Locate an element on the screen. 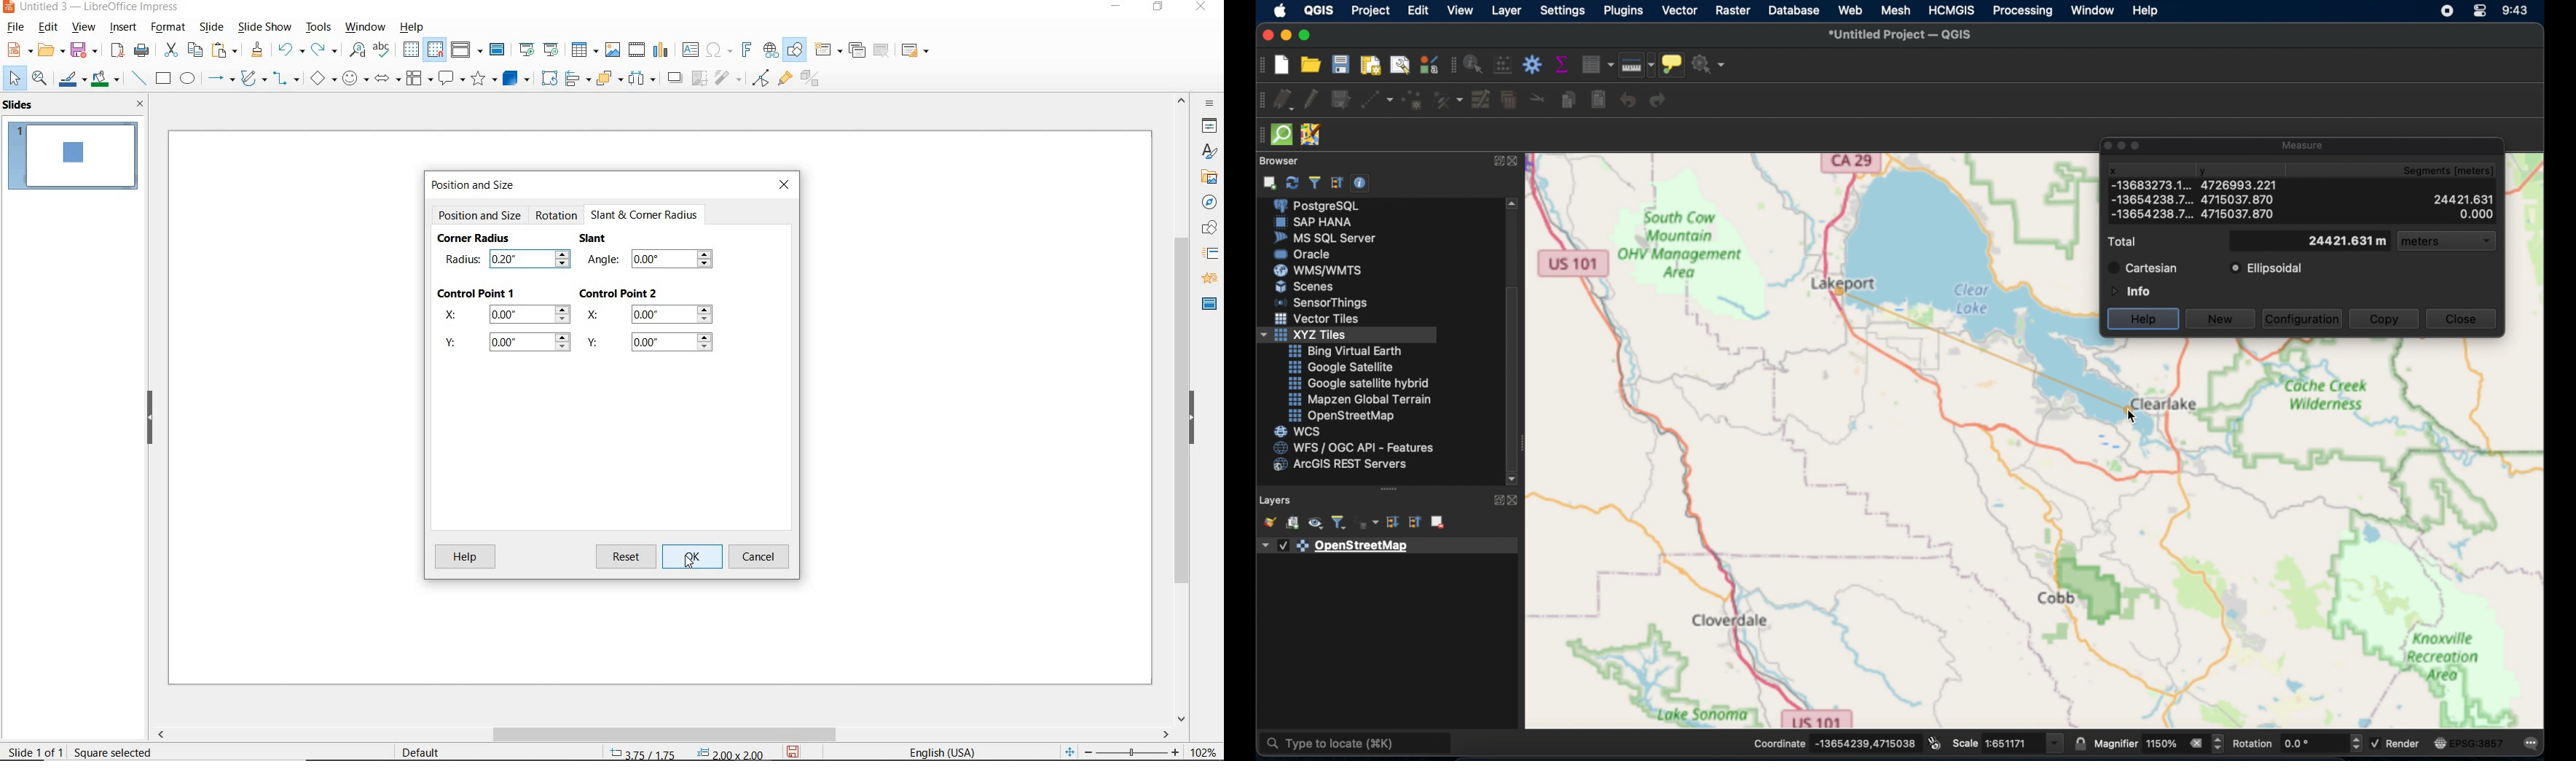 The width and height of the screenshot is (2576, 784). window is located at coordinates (367, 28).